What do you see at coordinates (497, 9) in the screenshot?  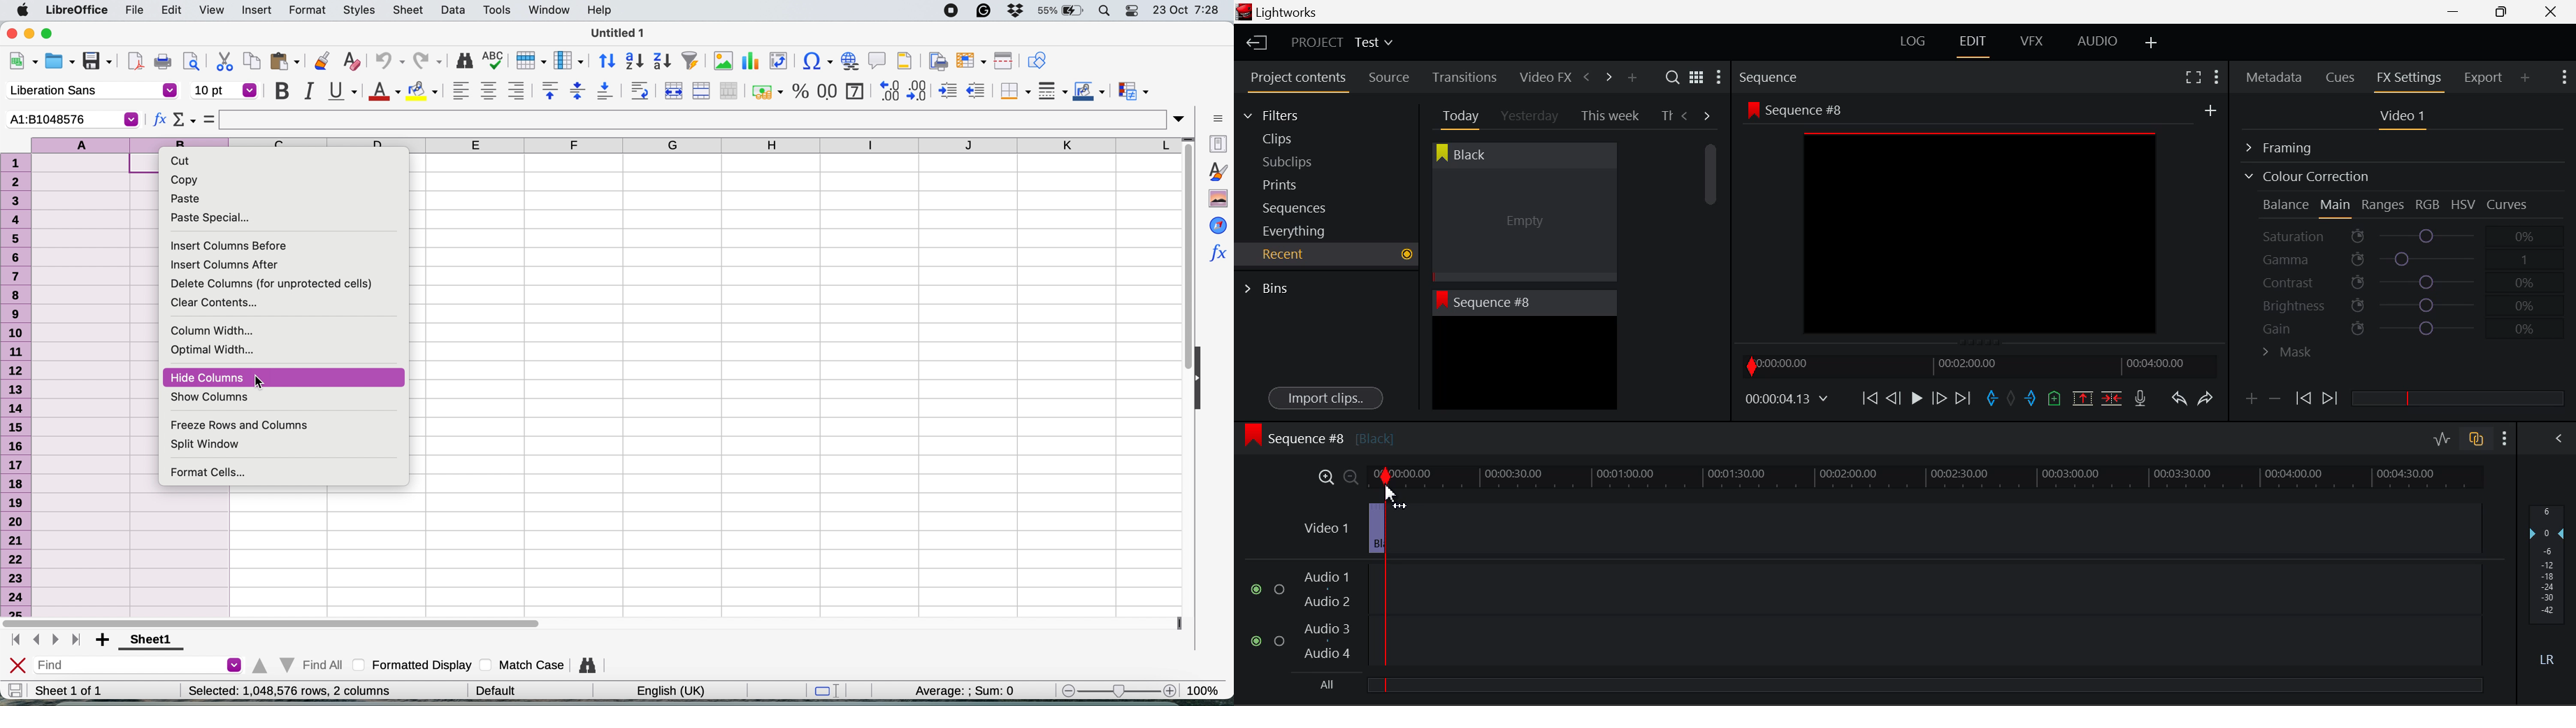 I see `tools` at bounding box center [497, 9].